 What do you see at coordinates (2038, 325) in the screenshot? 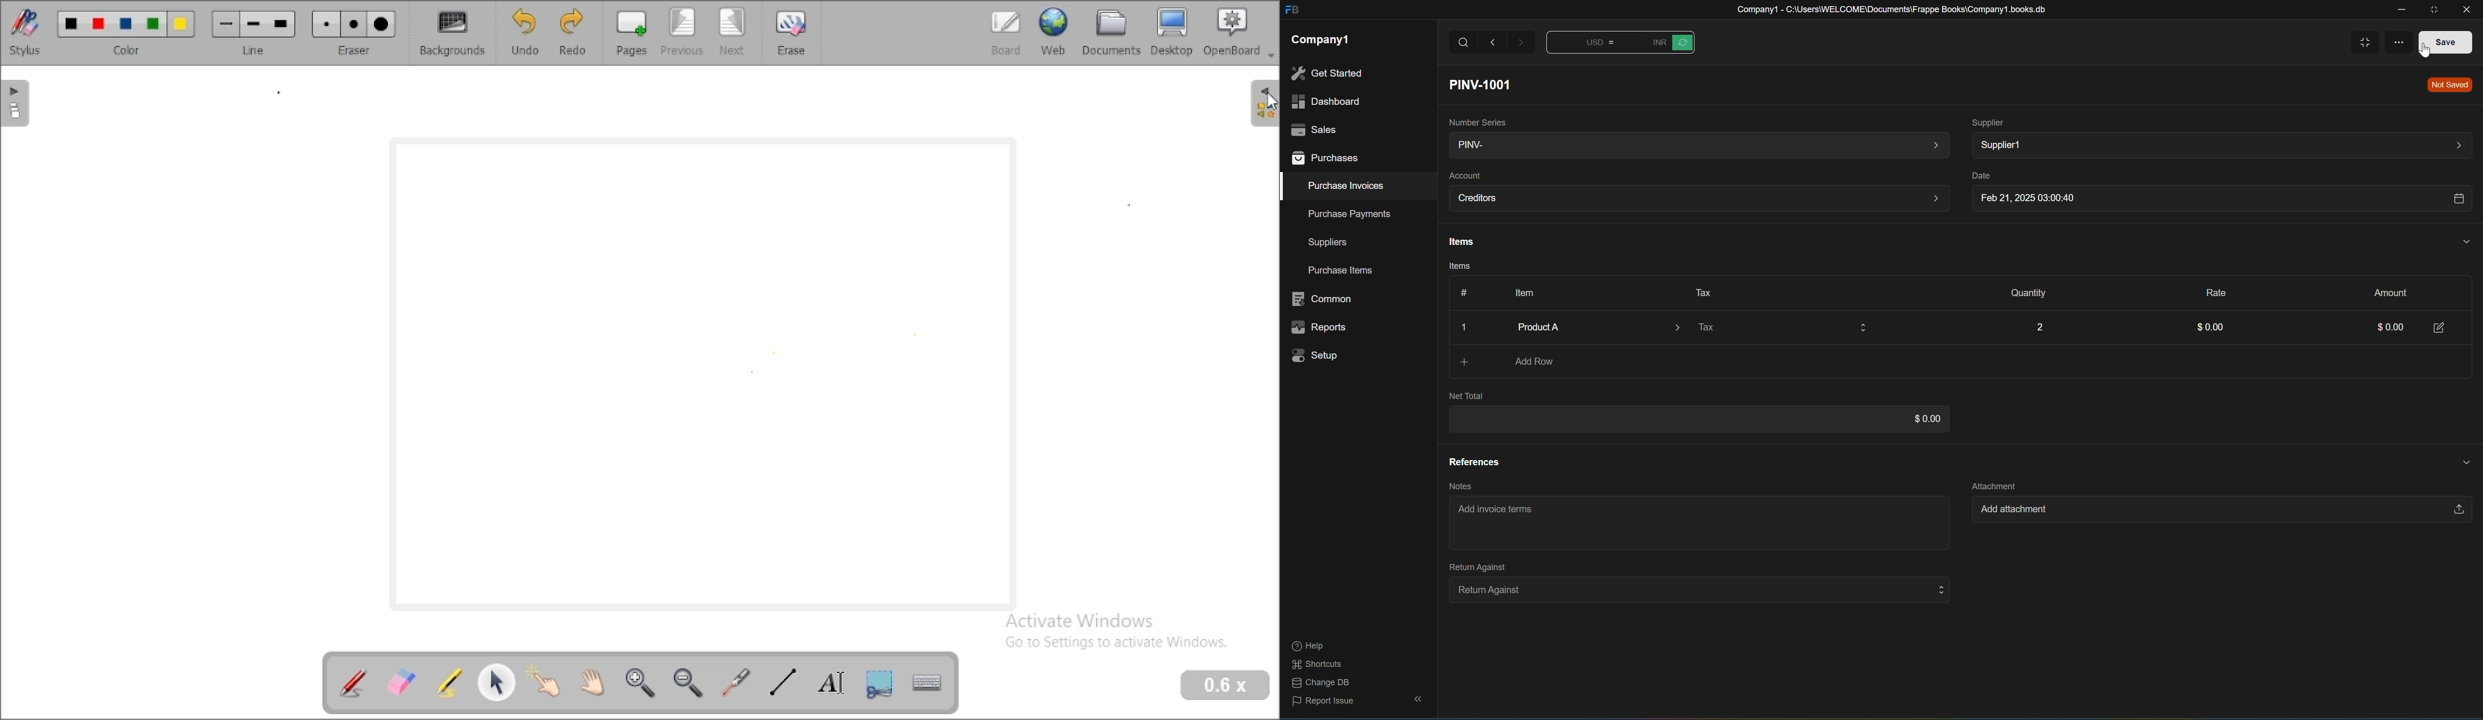
I see `2` at bounding box center [2038, 325].